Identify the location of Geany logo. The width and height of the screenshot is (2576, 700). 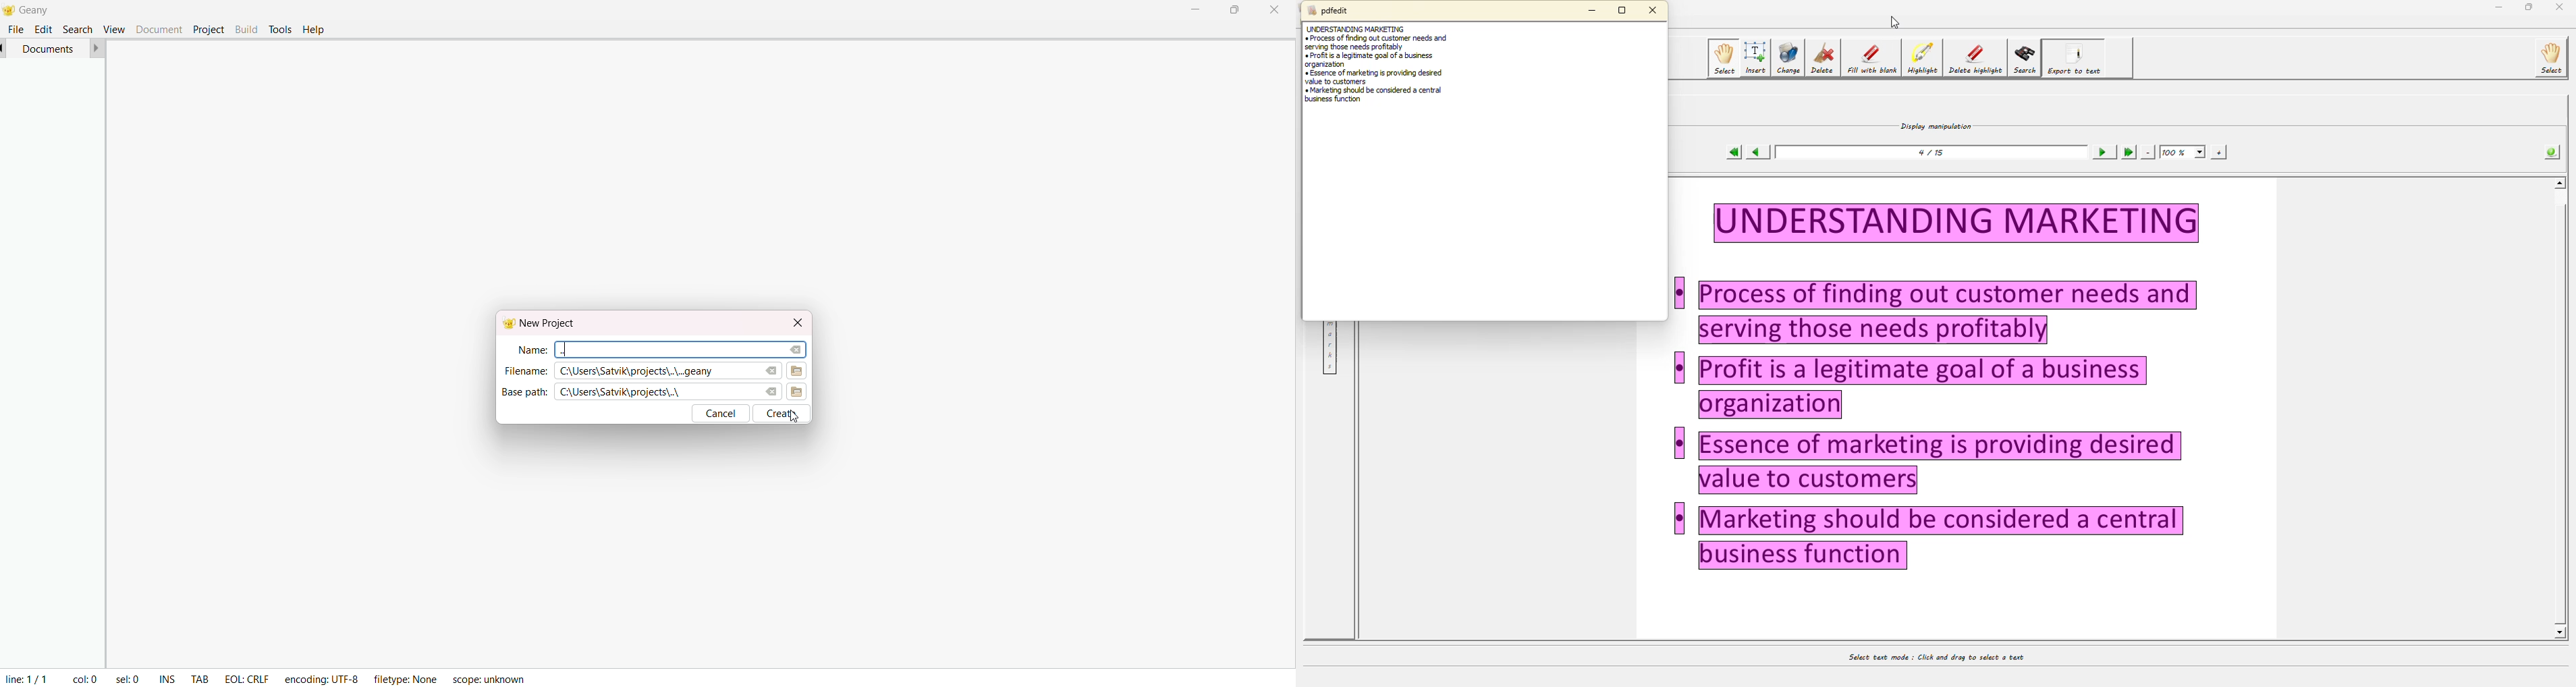
(504, 320).